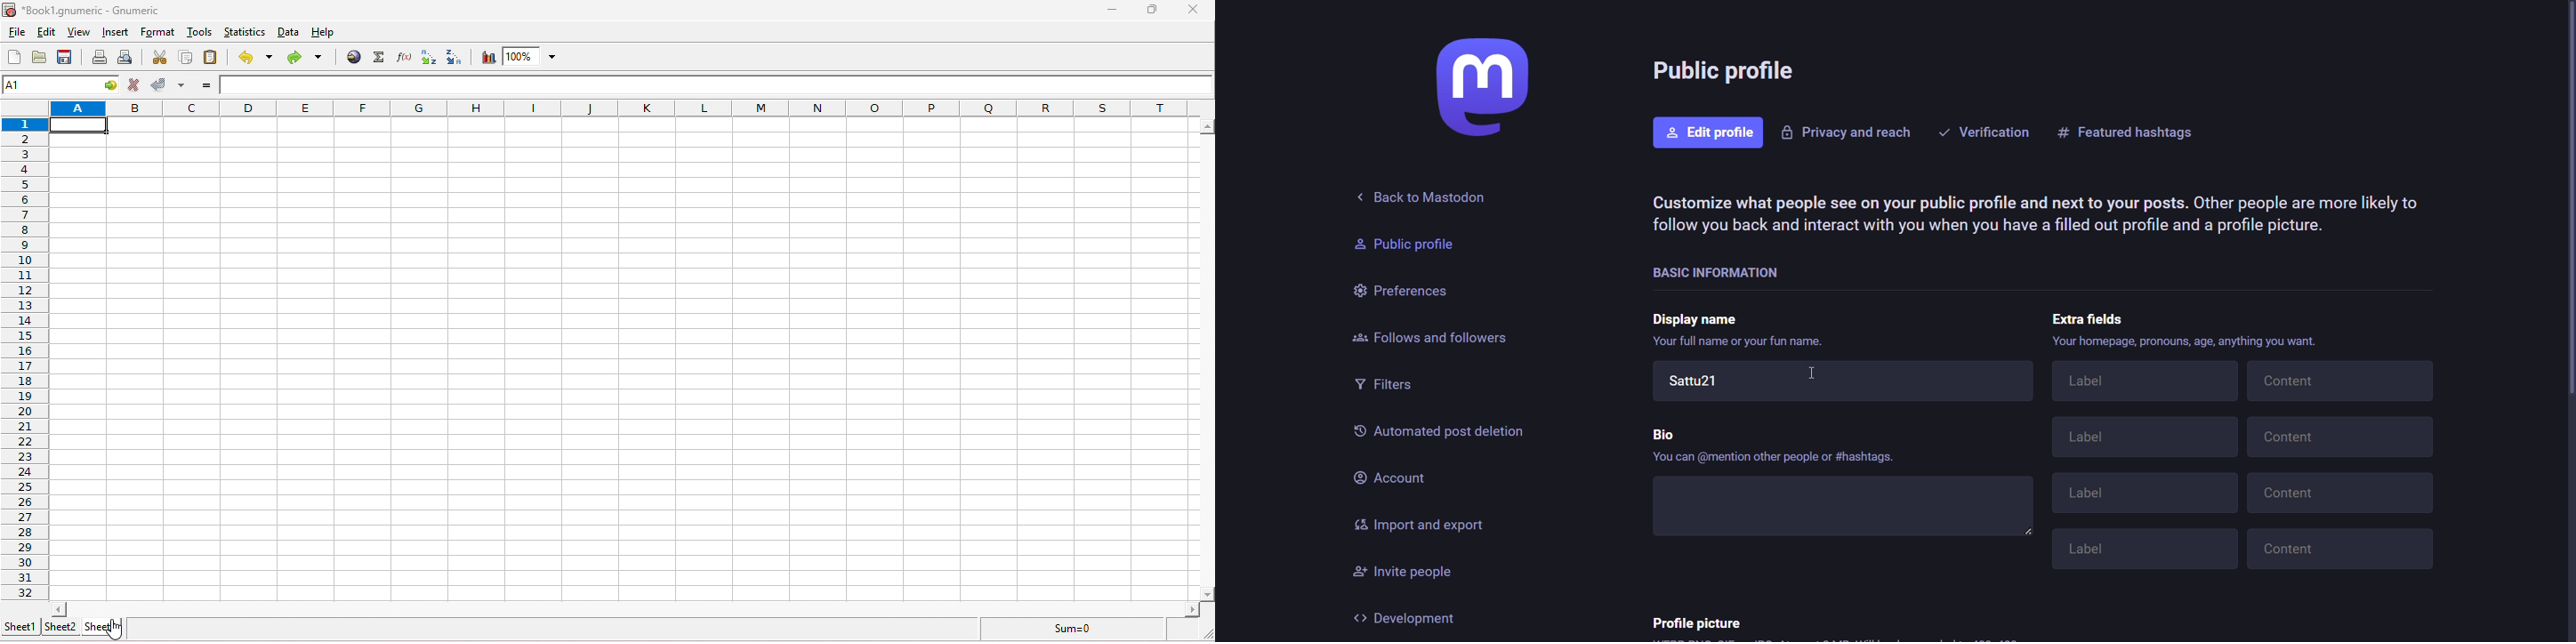 The width and height of the screenshot is (2576, 644). Describe the element at coordinates (351, 58) in the screenshot. I see `hyperlink` at that location.